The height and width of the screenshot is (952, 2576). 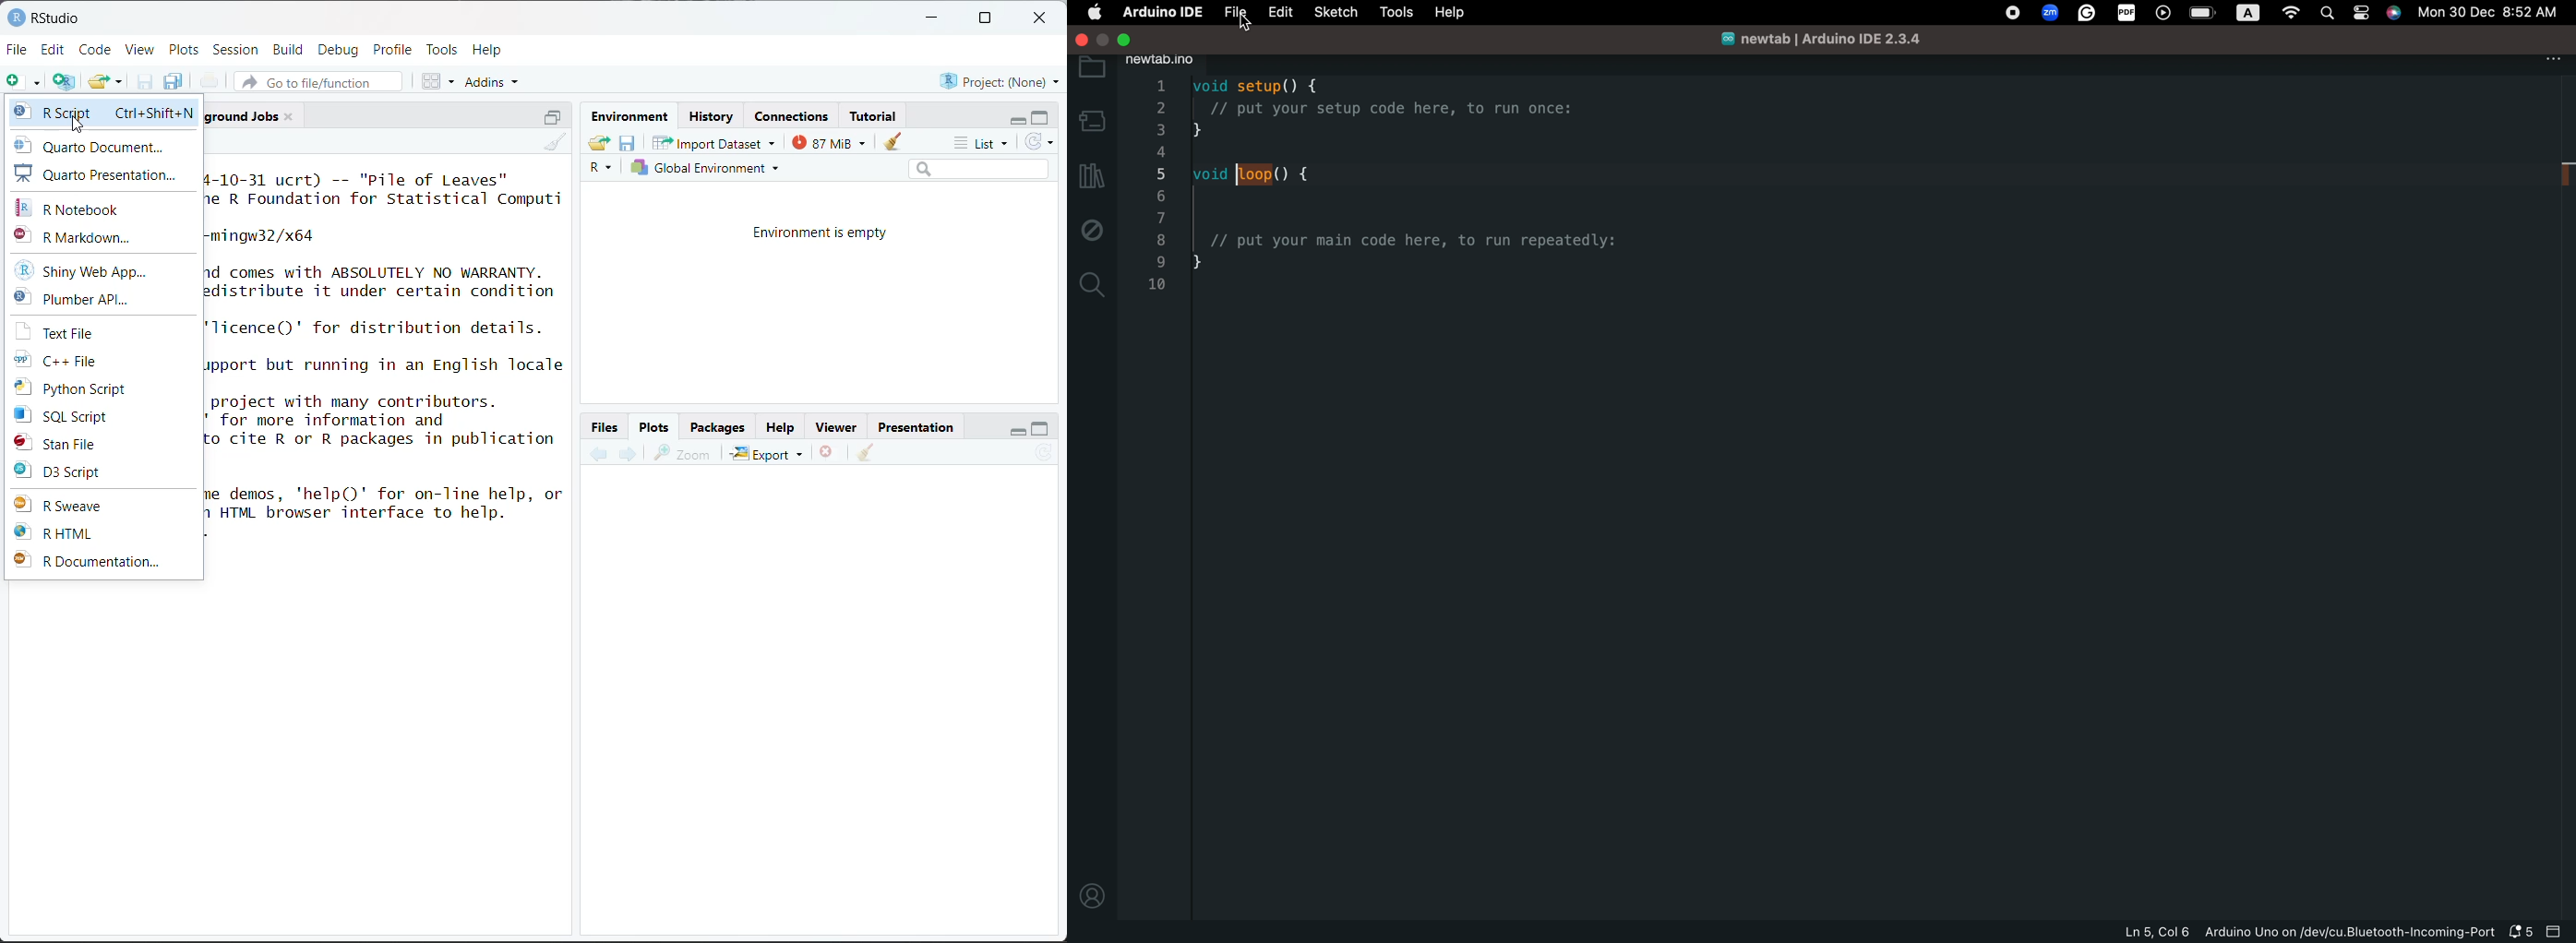 I want to click on minimize, so click(x=1014, y=428).